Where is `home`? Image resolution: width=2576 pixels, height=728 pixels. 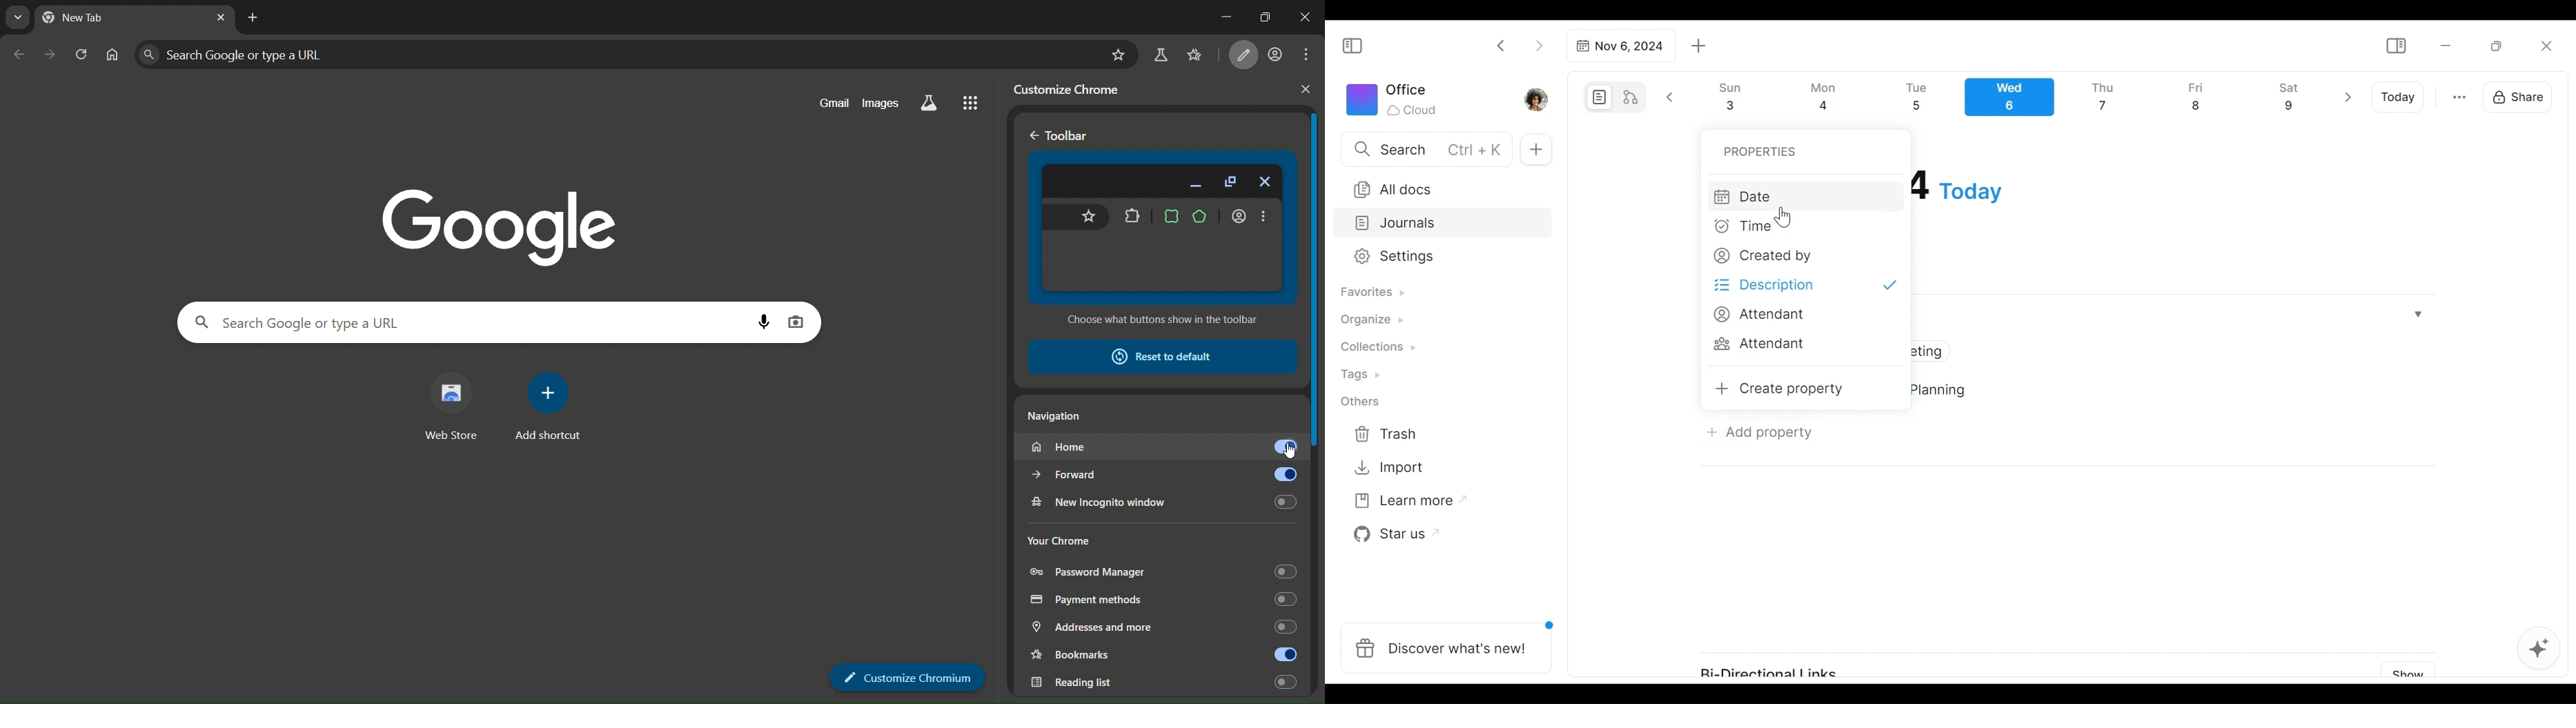
home is located at coordinates (1130, 447).